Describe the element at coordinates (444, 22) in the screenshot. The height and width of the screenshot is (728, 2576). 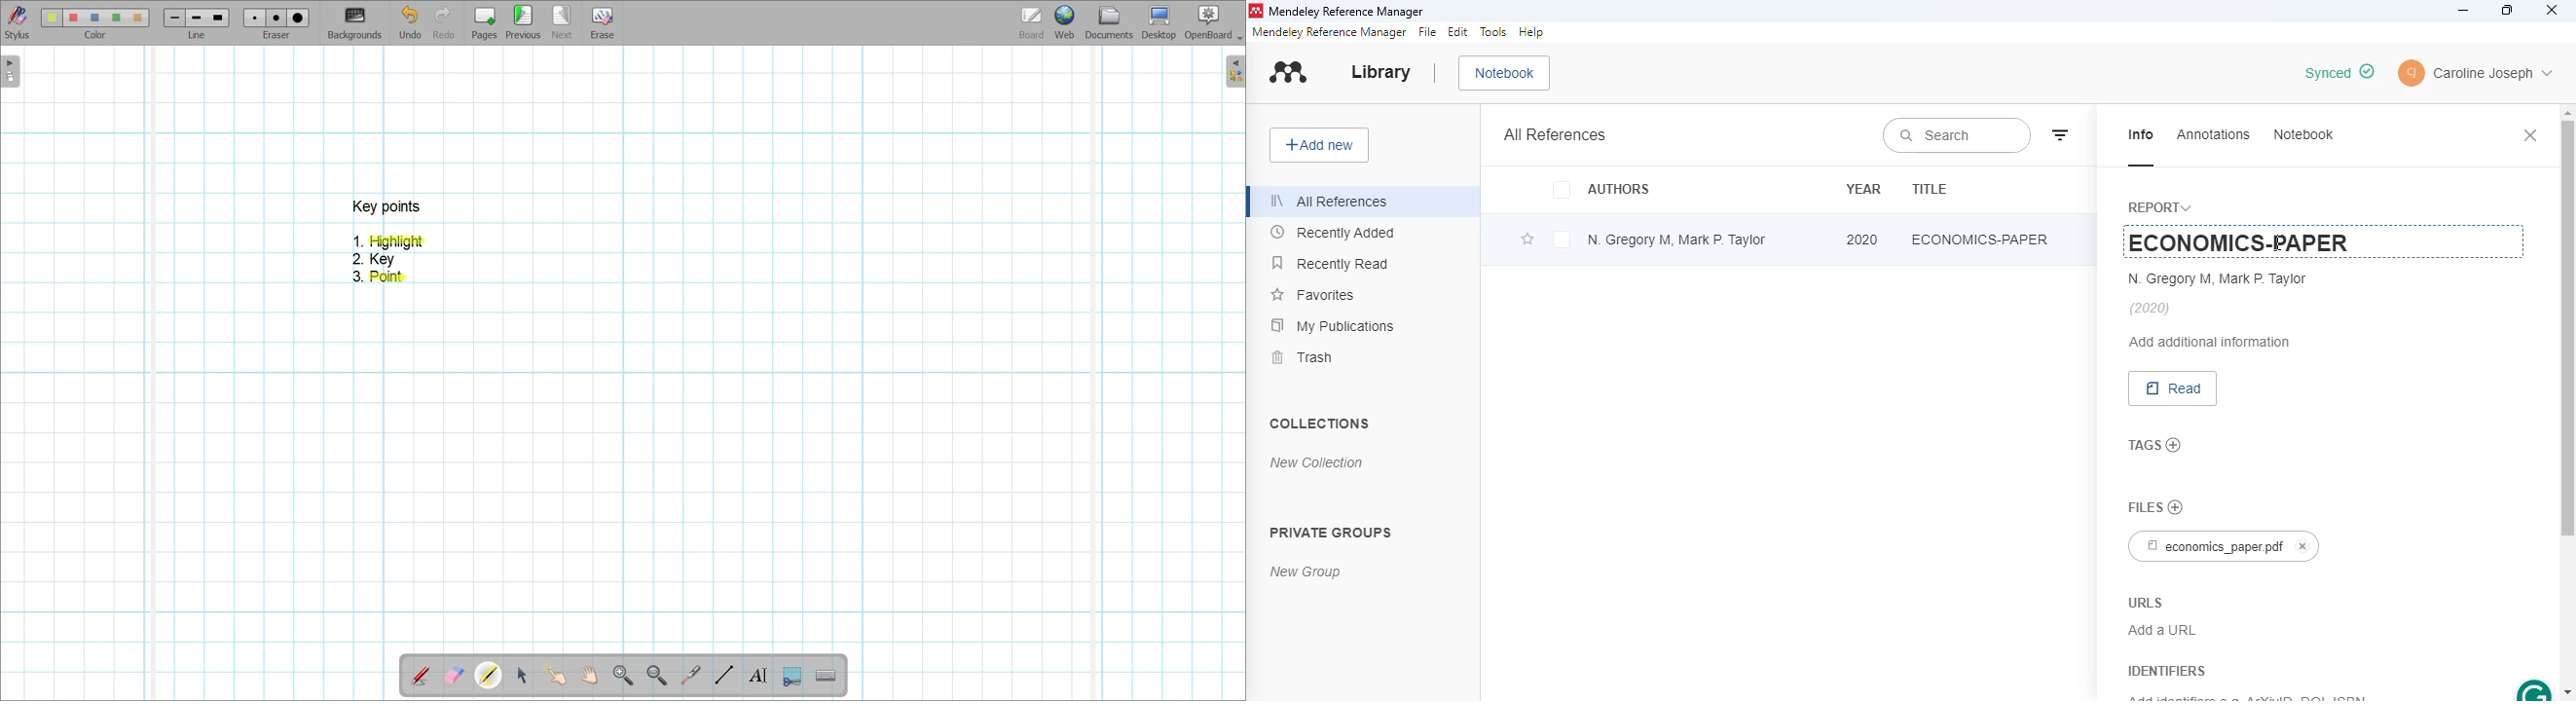
I see `Redo` at that location.